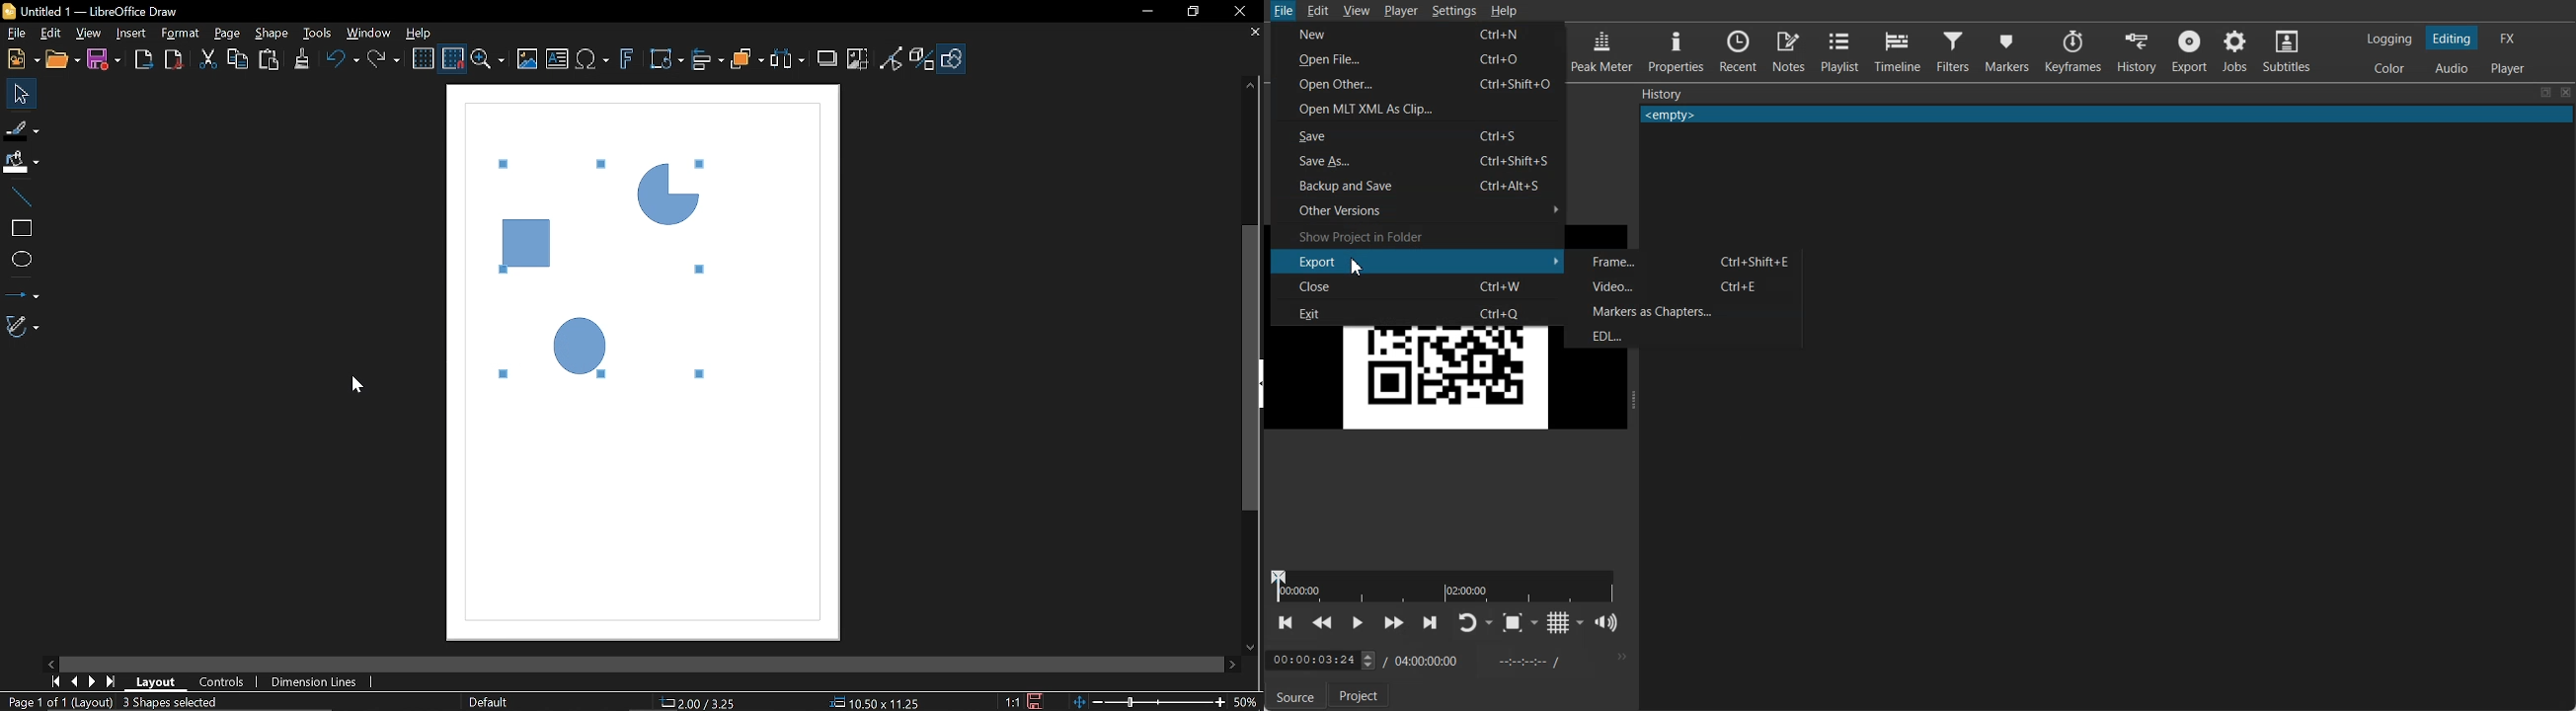 The width and height of the screenshot is (2576, 728). What do you see at coordinates (1504, 136) in the screenshot?
I see `Ctrl+S` at bounding box center [1504, 136].